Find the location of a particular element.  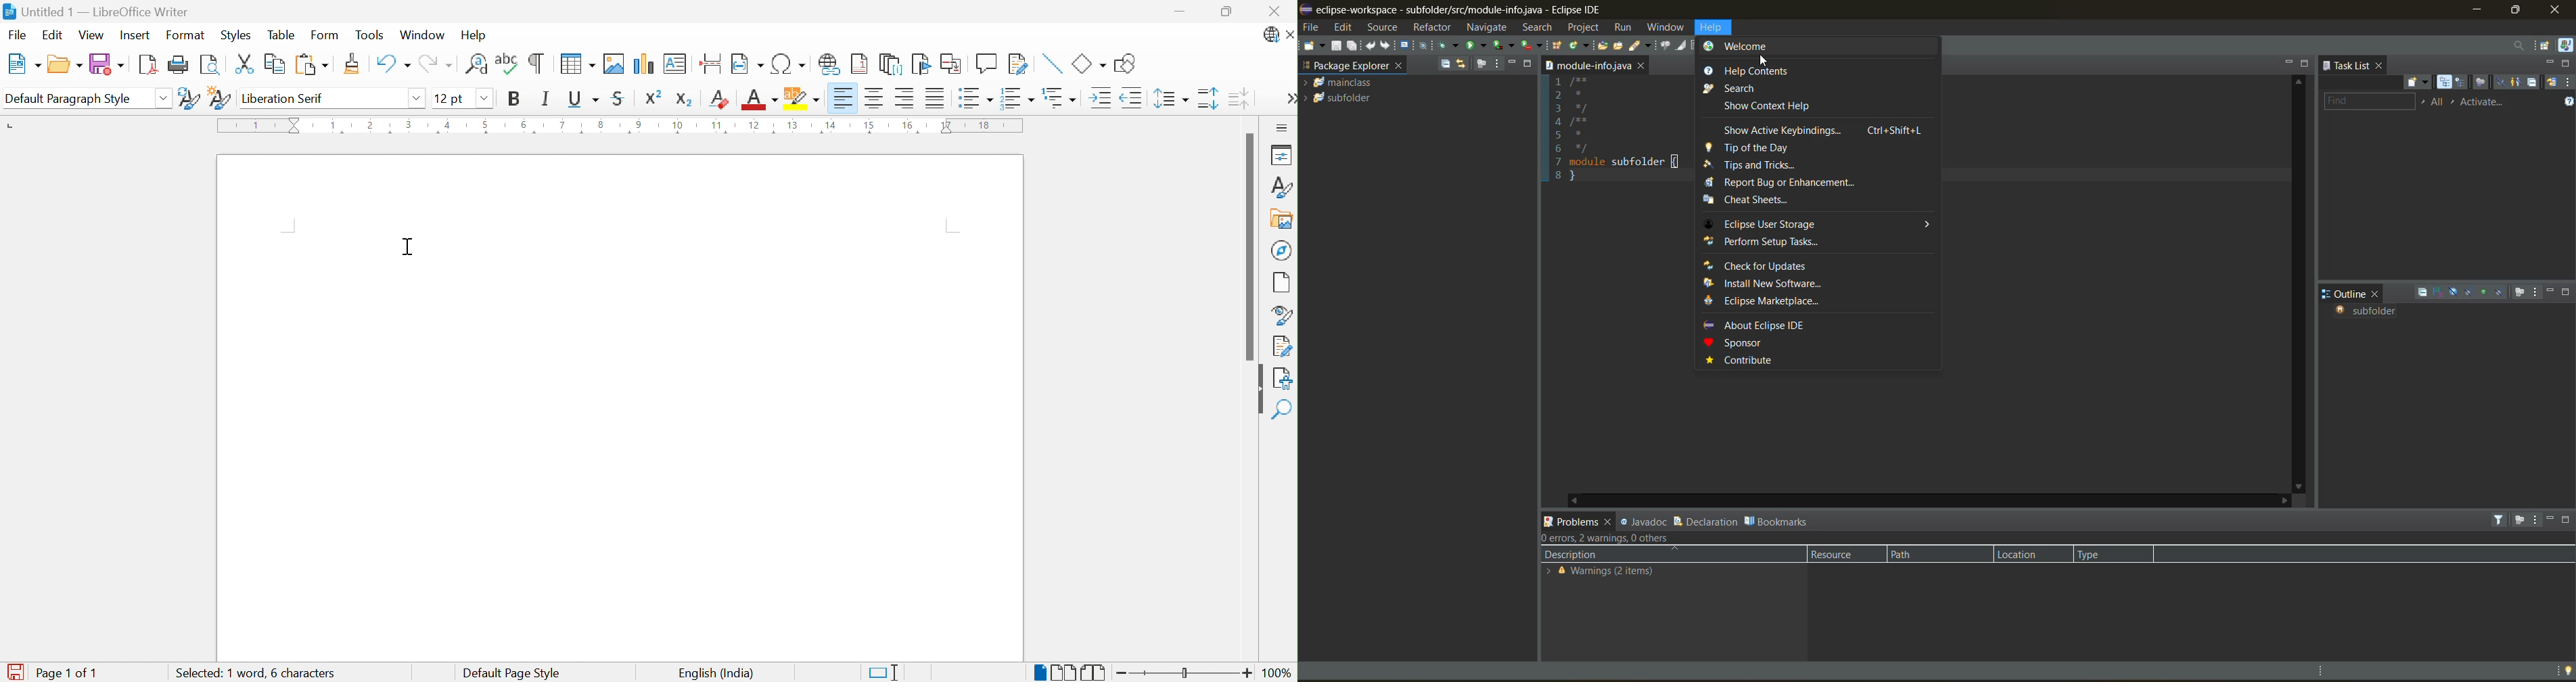

Open is located at coordinates (64, 65).